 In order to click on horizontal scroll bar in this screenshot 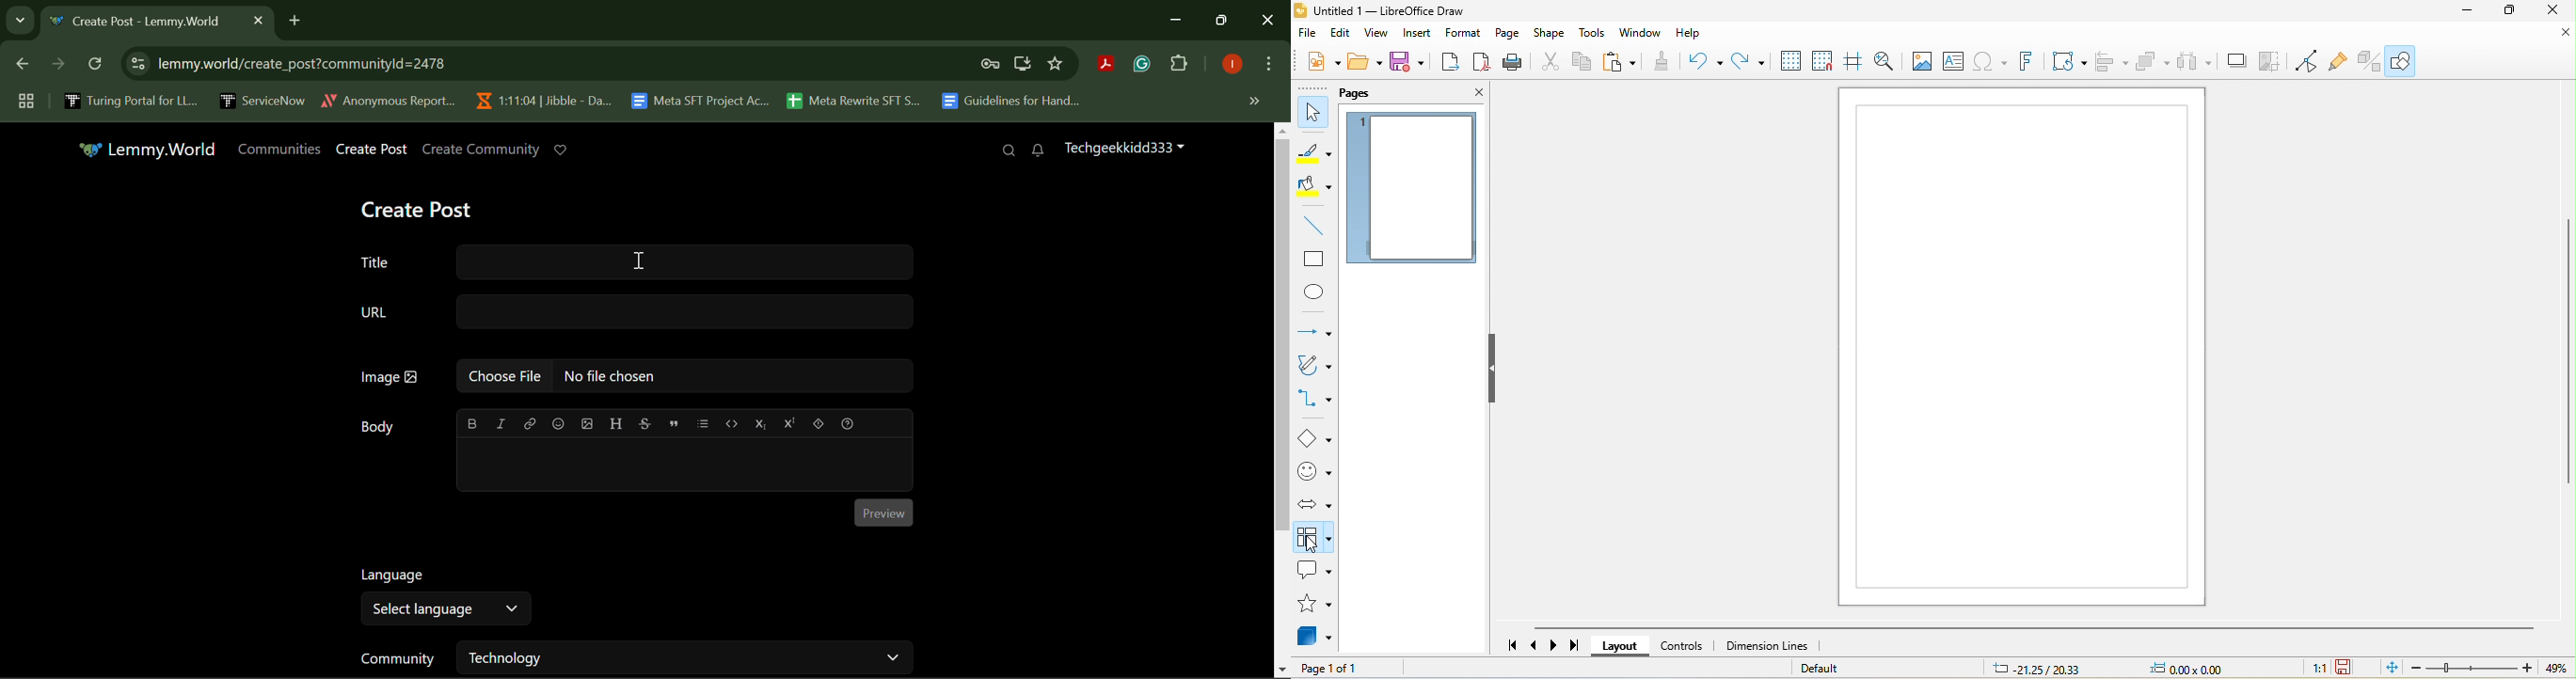, I will do `click(2033, 627)`.